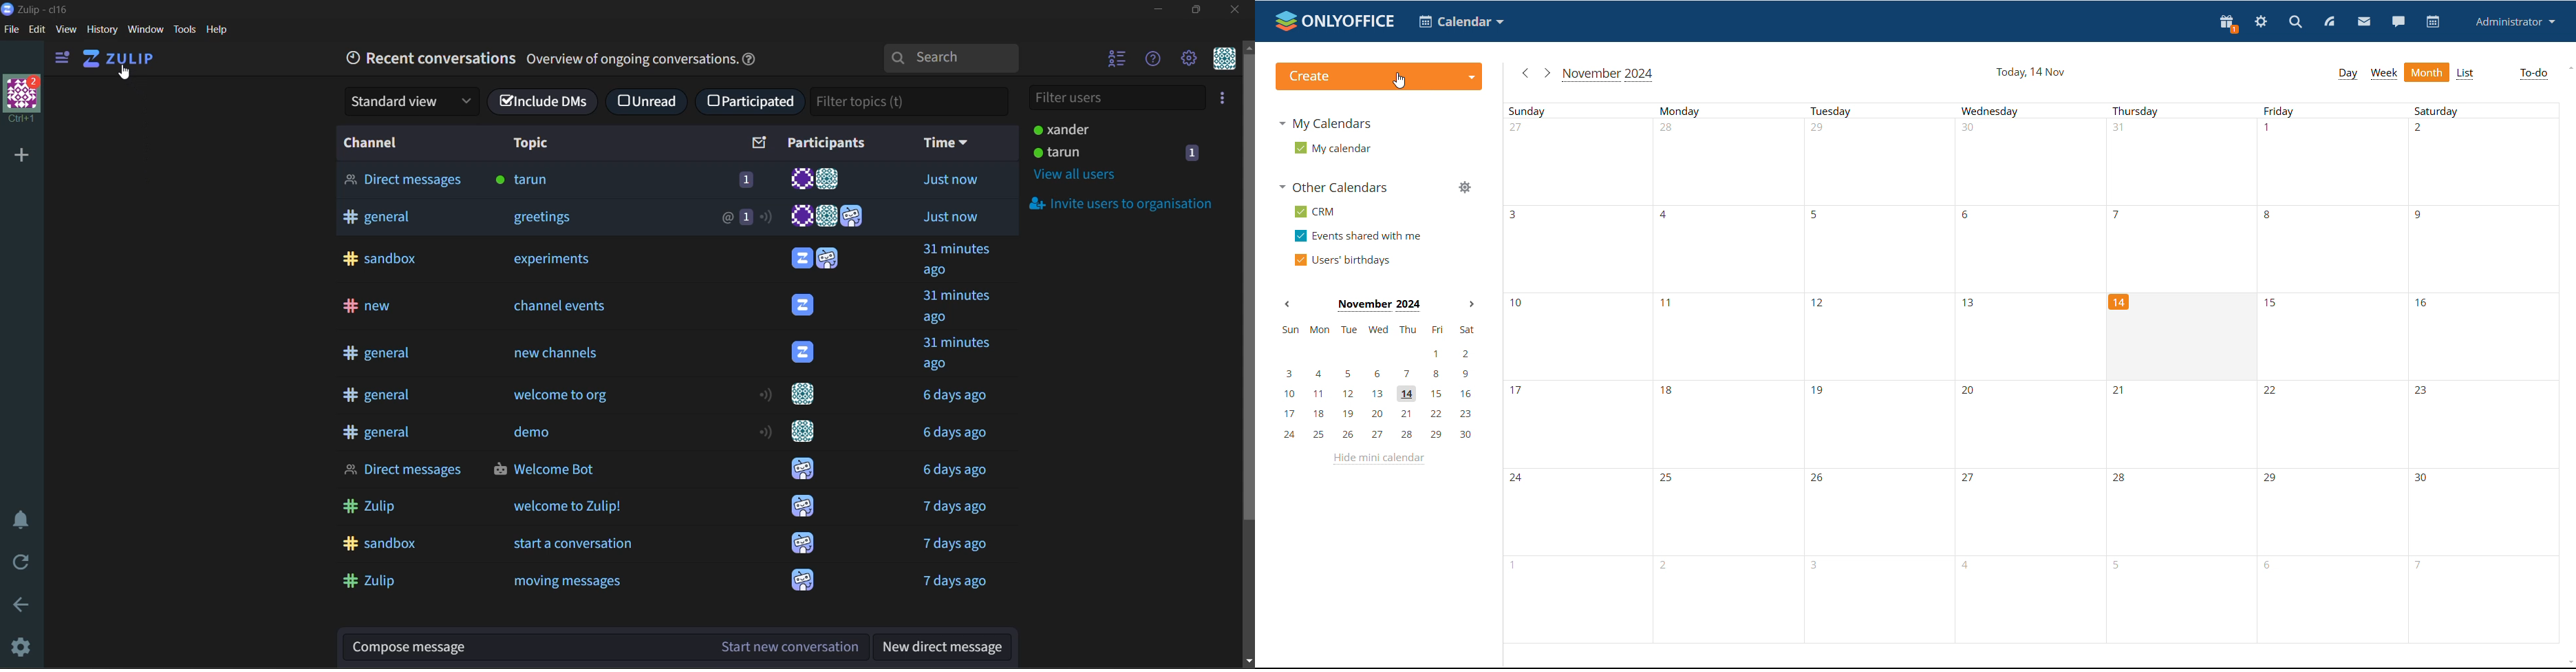  What do you see at coordinates (1378, 458) in the screenshot?
I see `hide mini calendar` at bounding box center [1378, 458].